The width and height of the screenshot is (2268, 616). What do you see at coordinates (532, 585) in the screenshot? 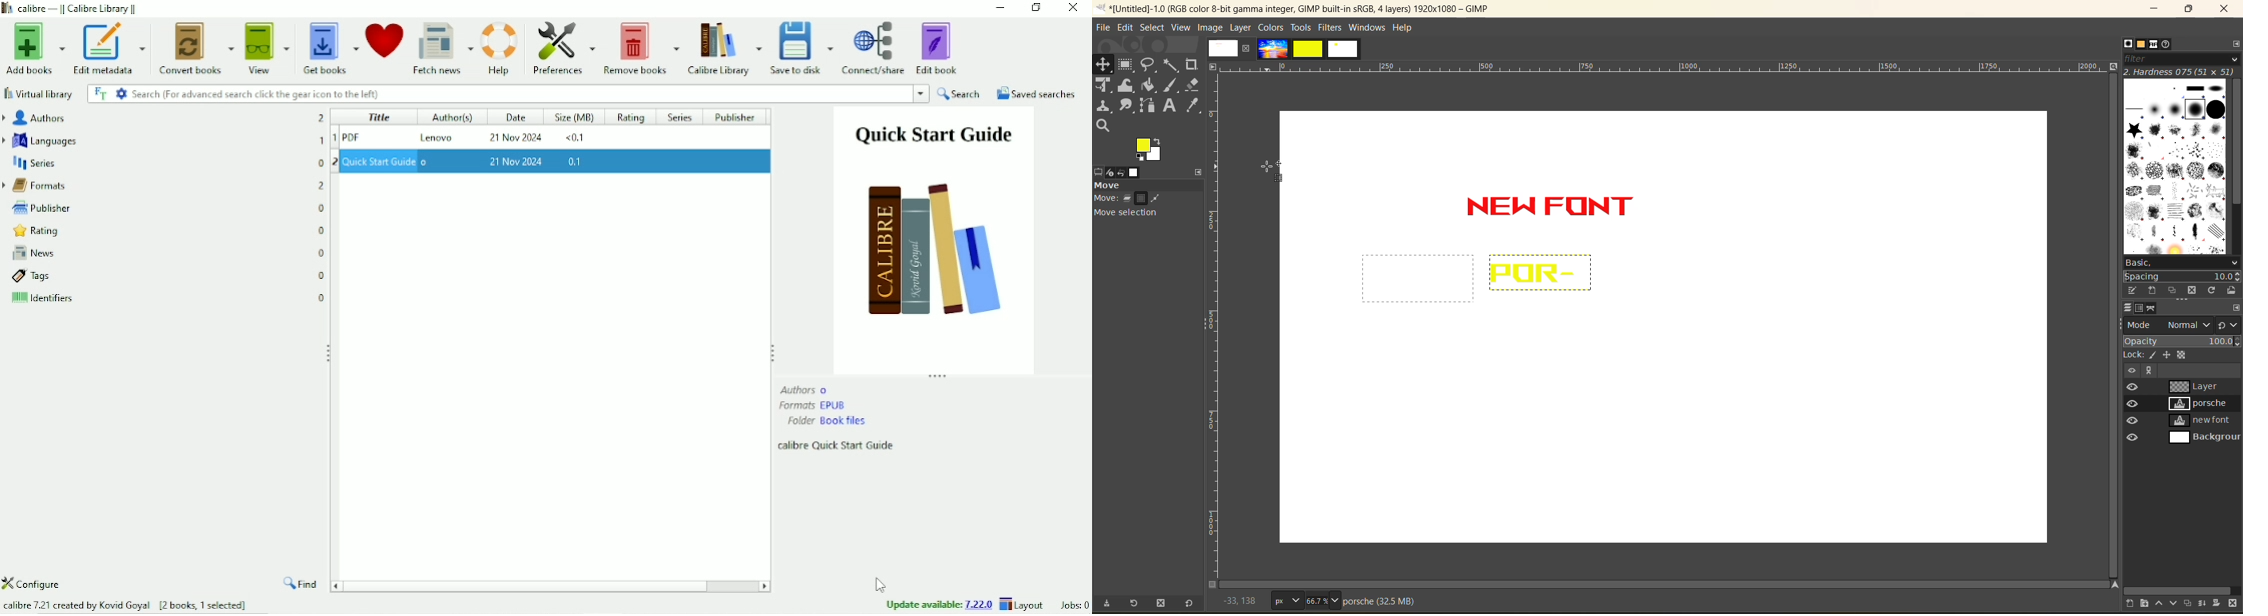
I see `Horizontal scrollbar` at bounding box center [532, 585].